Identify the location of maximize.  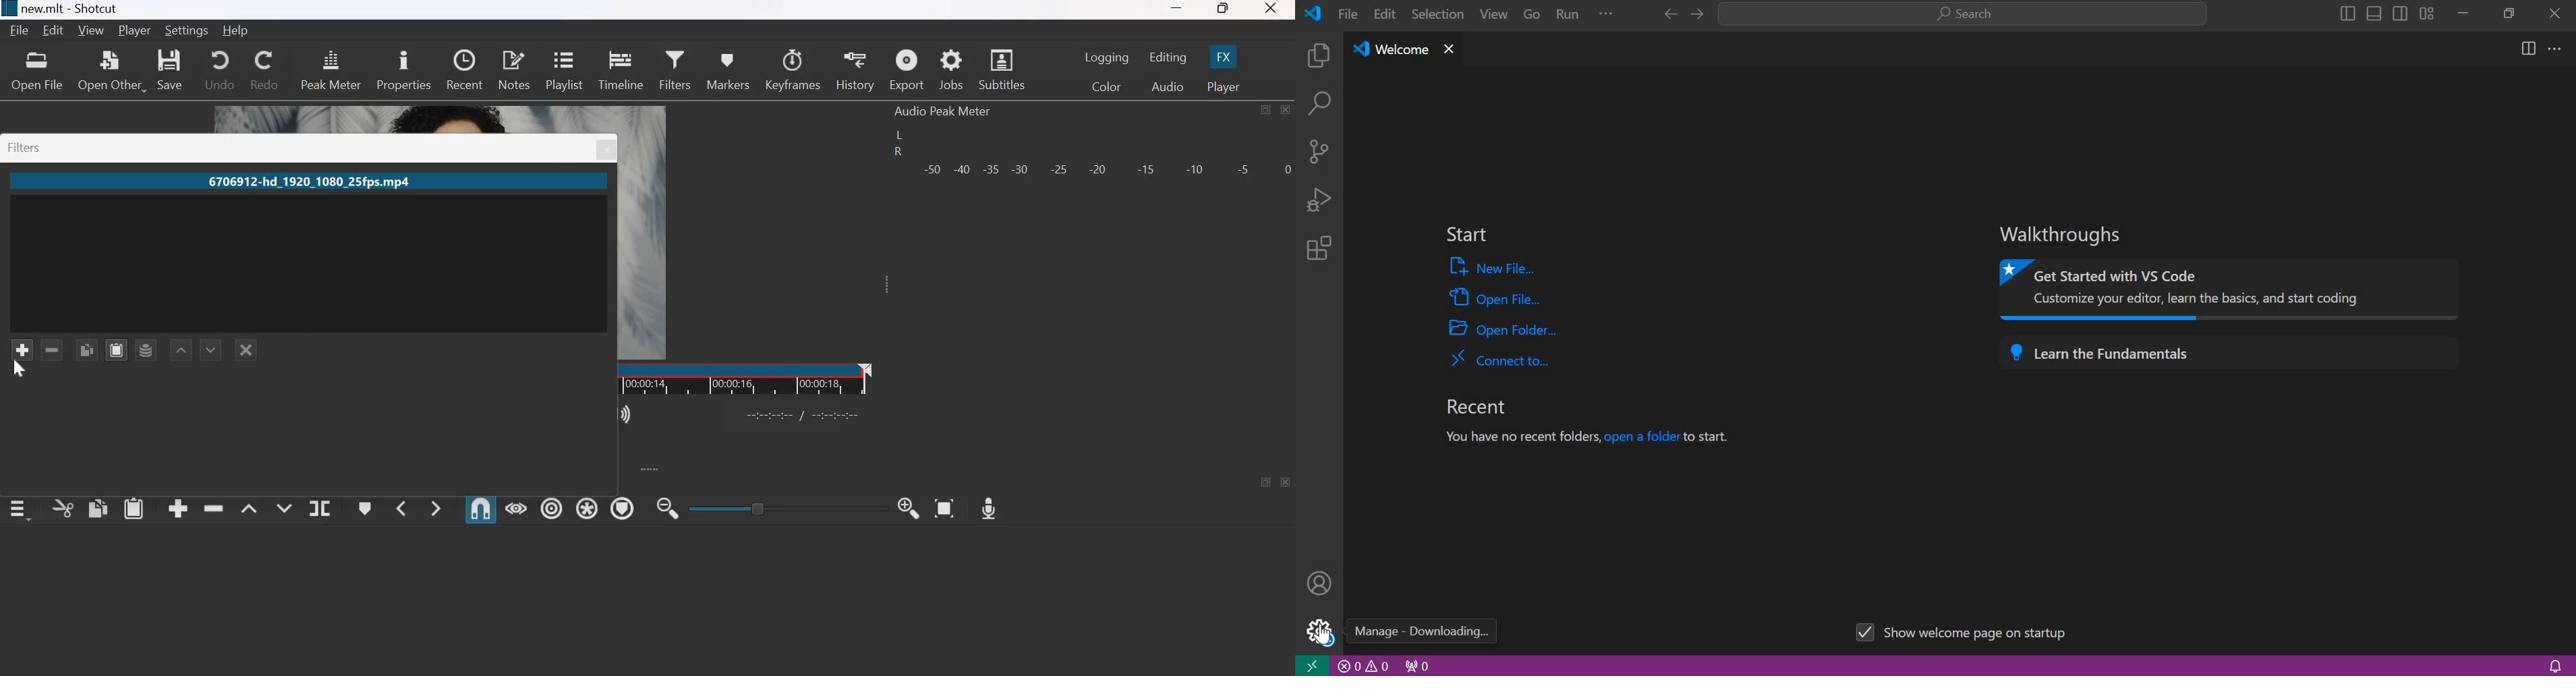
(1222, 10).